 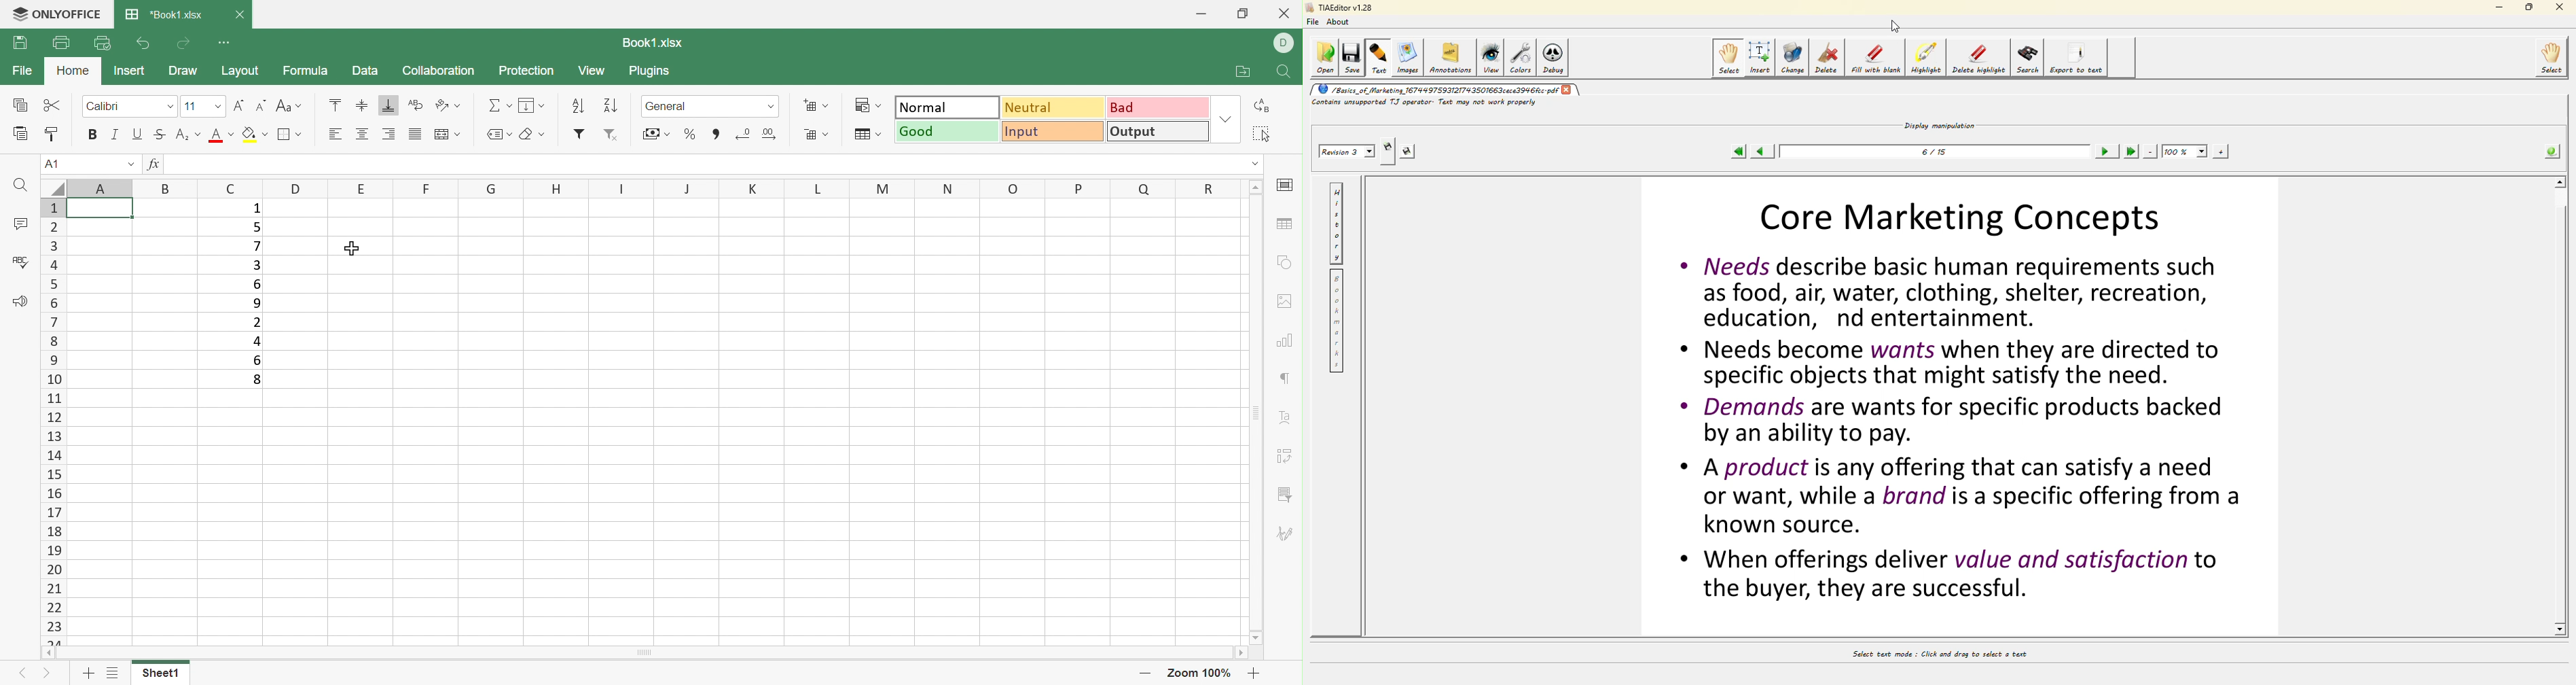 I want to click on 5, so click(x=257, y=226).